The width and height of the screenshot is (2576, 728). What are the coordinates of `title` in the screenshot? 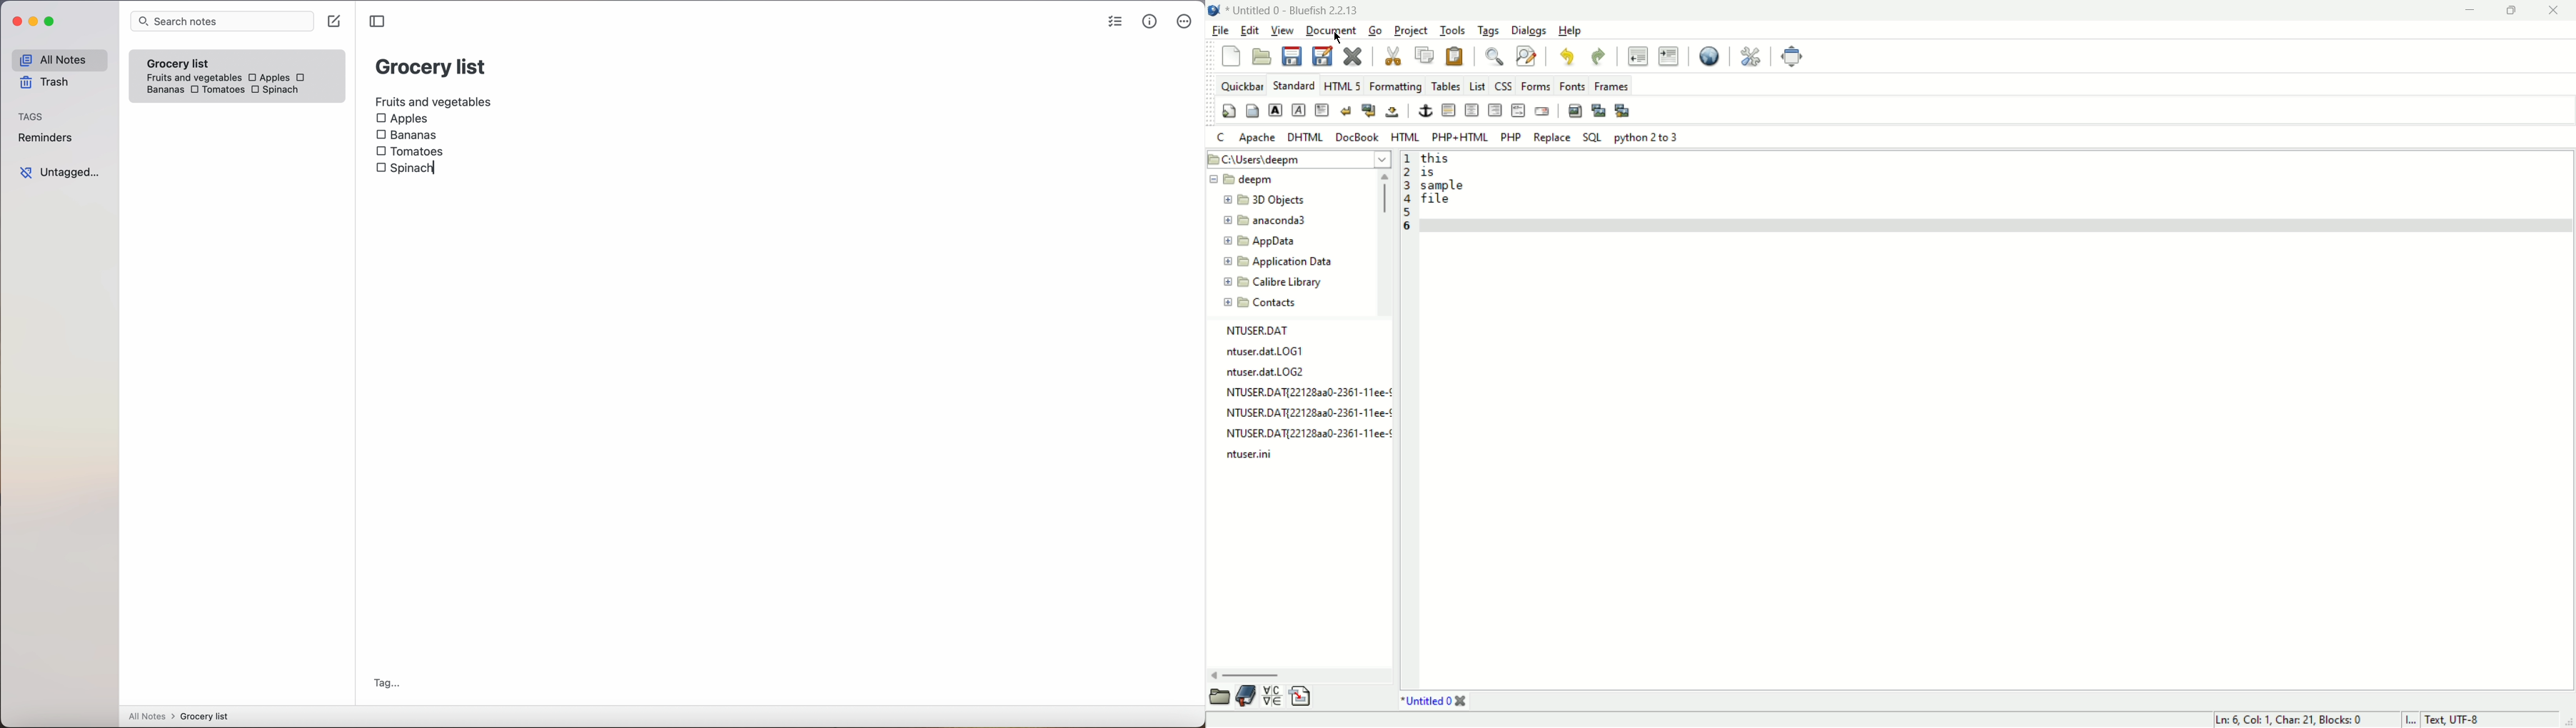 It's located at (1430, 699).